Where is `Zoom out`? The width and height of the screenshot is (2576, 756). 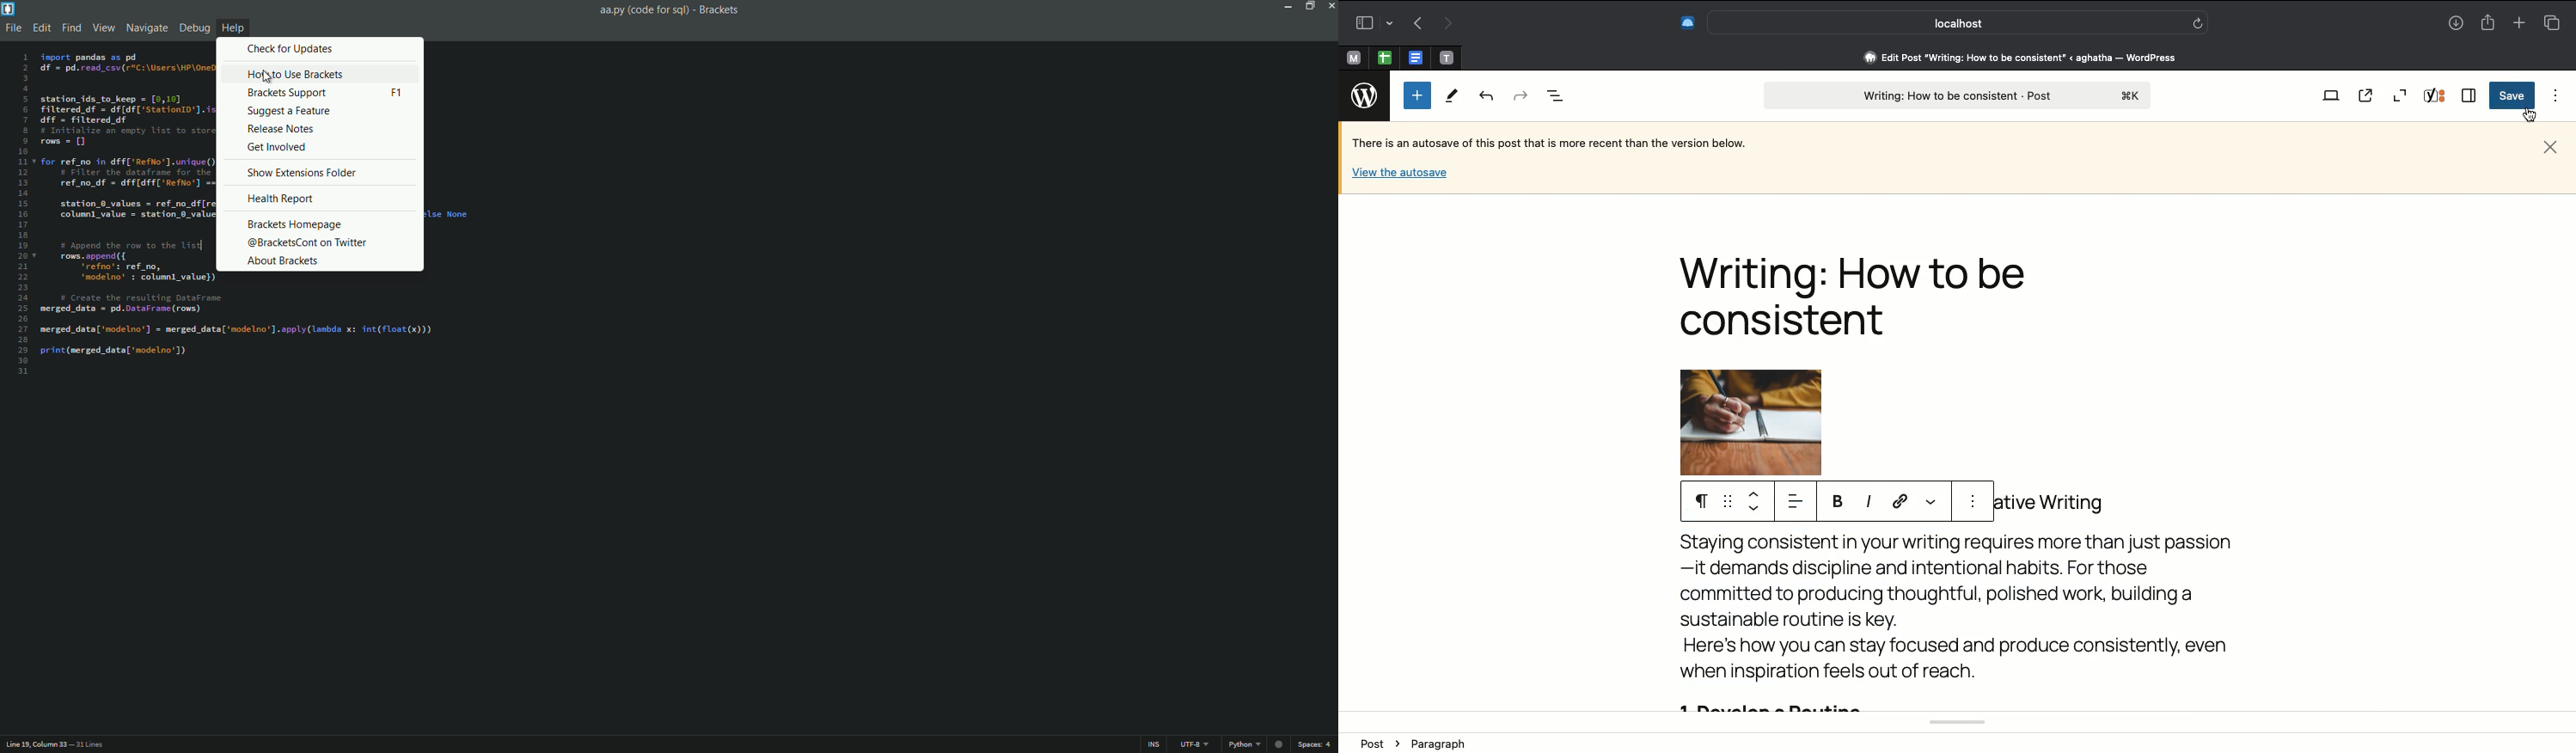
Zoom out is located at coordinates (2400, 95).